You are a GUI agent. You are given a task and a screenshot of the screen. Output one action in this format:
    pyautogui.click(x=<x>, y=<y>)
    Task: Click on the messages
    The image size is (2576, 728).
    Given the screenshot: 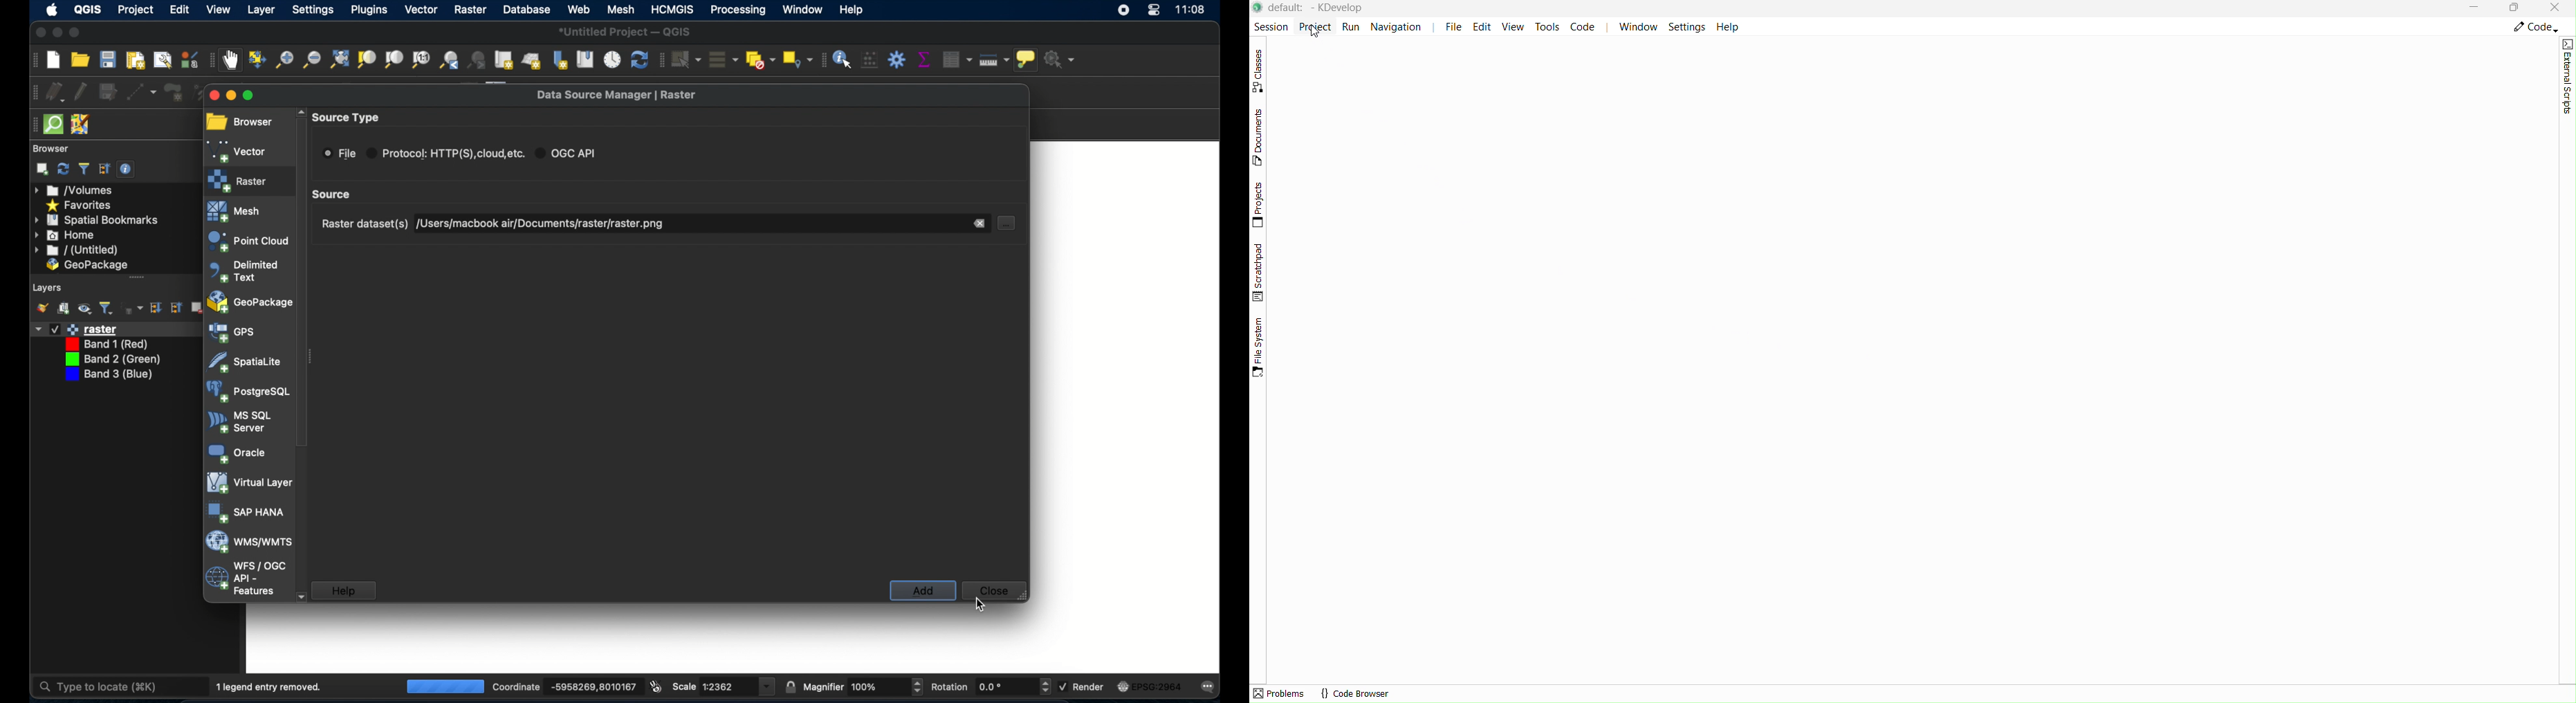 What is the action you would take?
    pyautogui.click(x=1212, y=686)
    